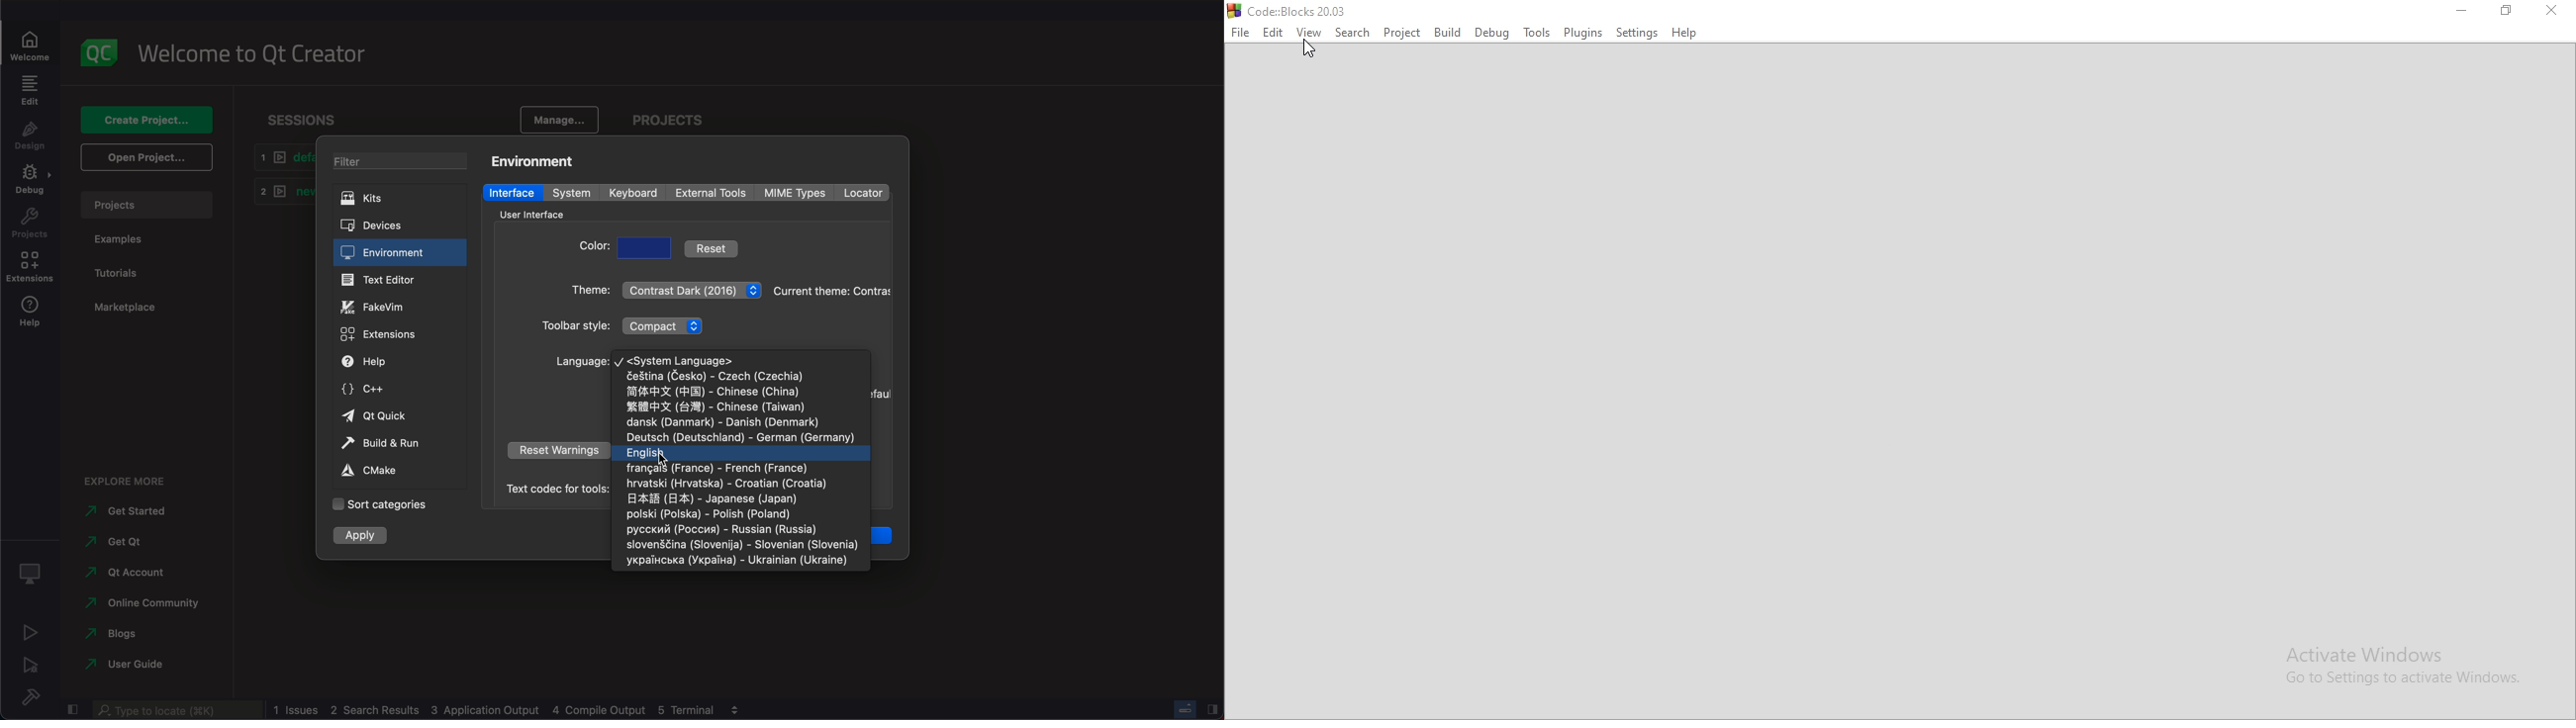 This screenshot has width=2576, height=728. I want to click on Project , so click(1401, 33).